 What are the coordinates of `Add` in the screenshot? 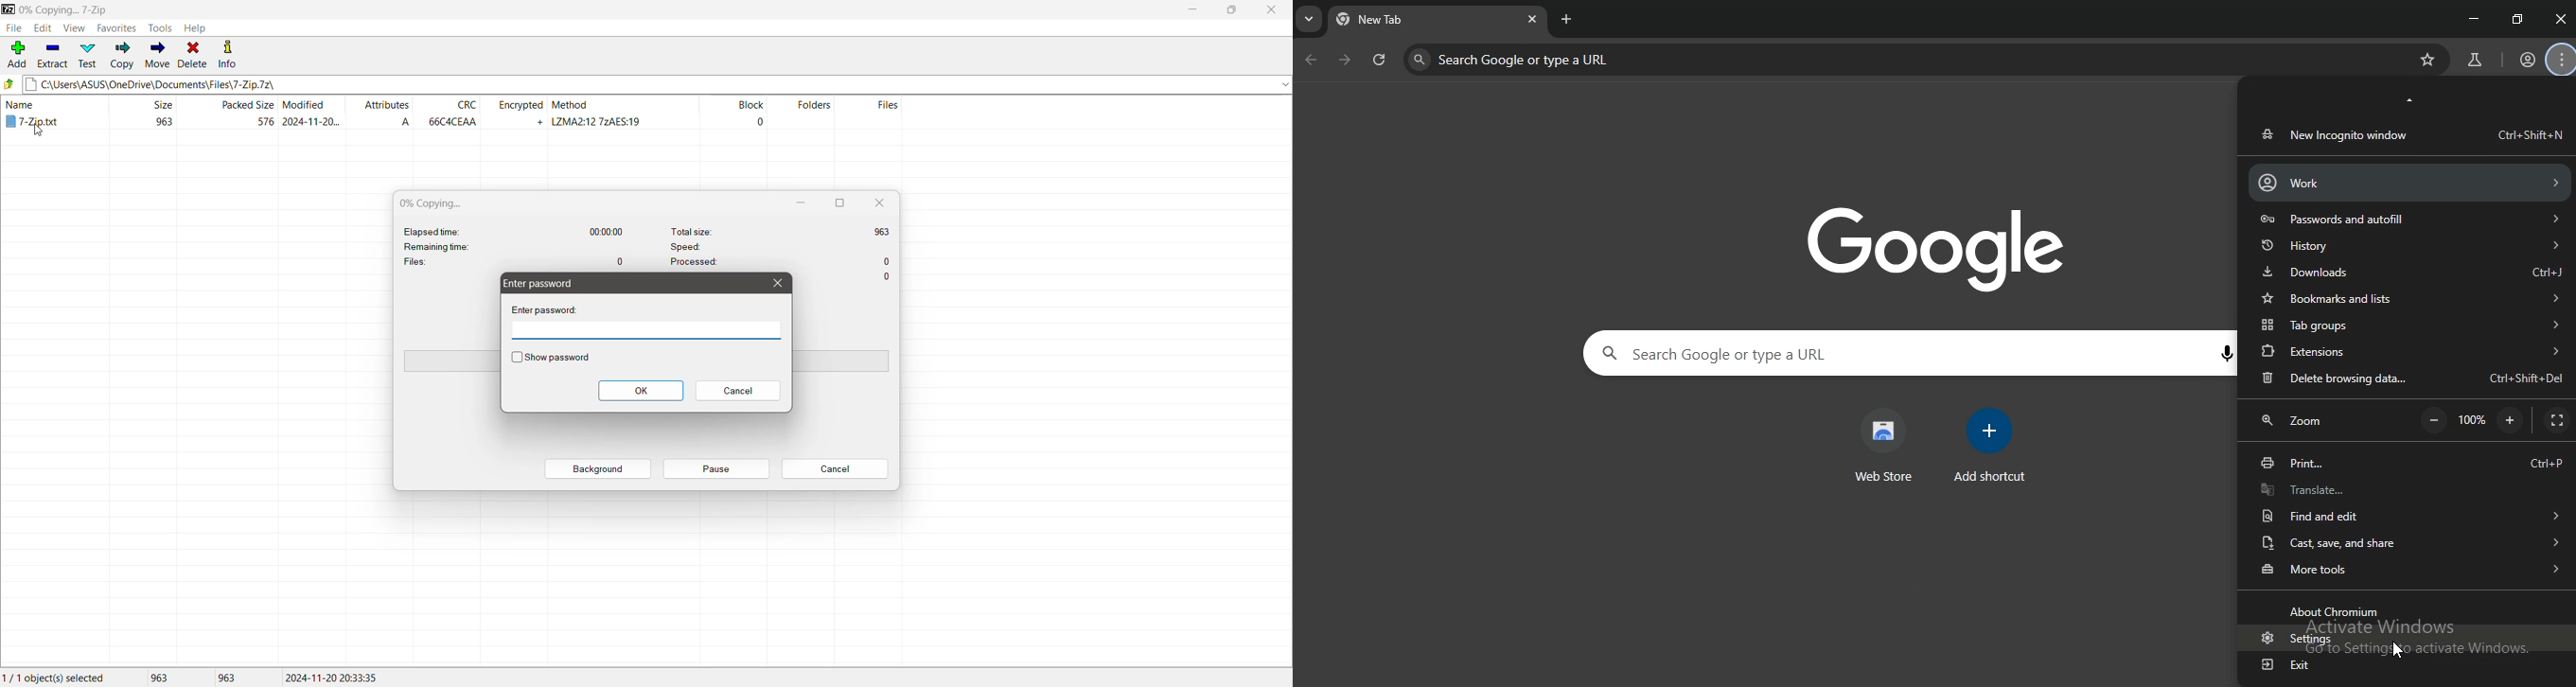 It's located at (16, 55).